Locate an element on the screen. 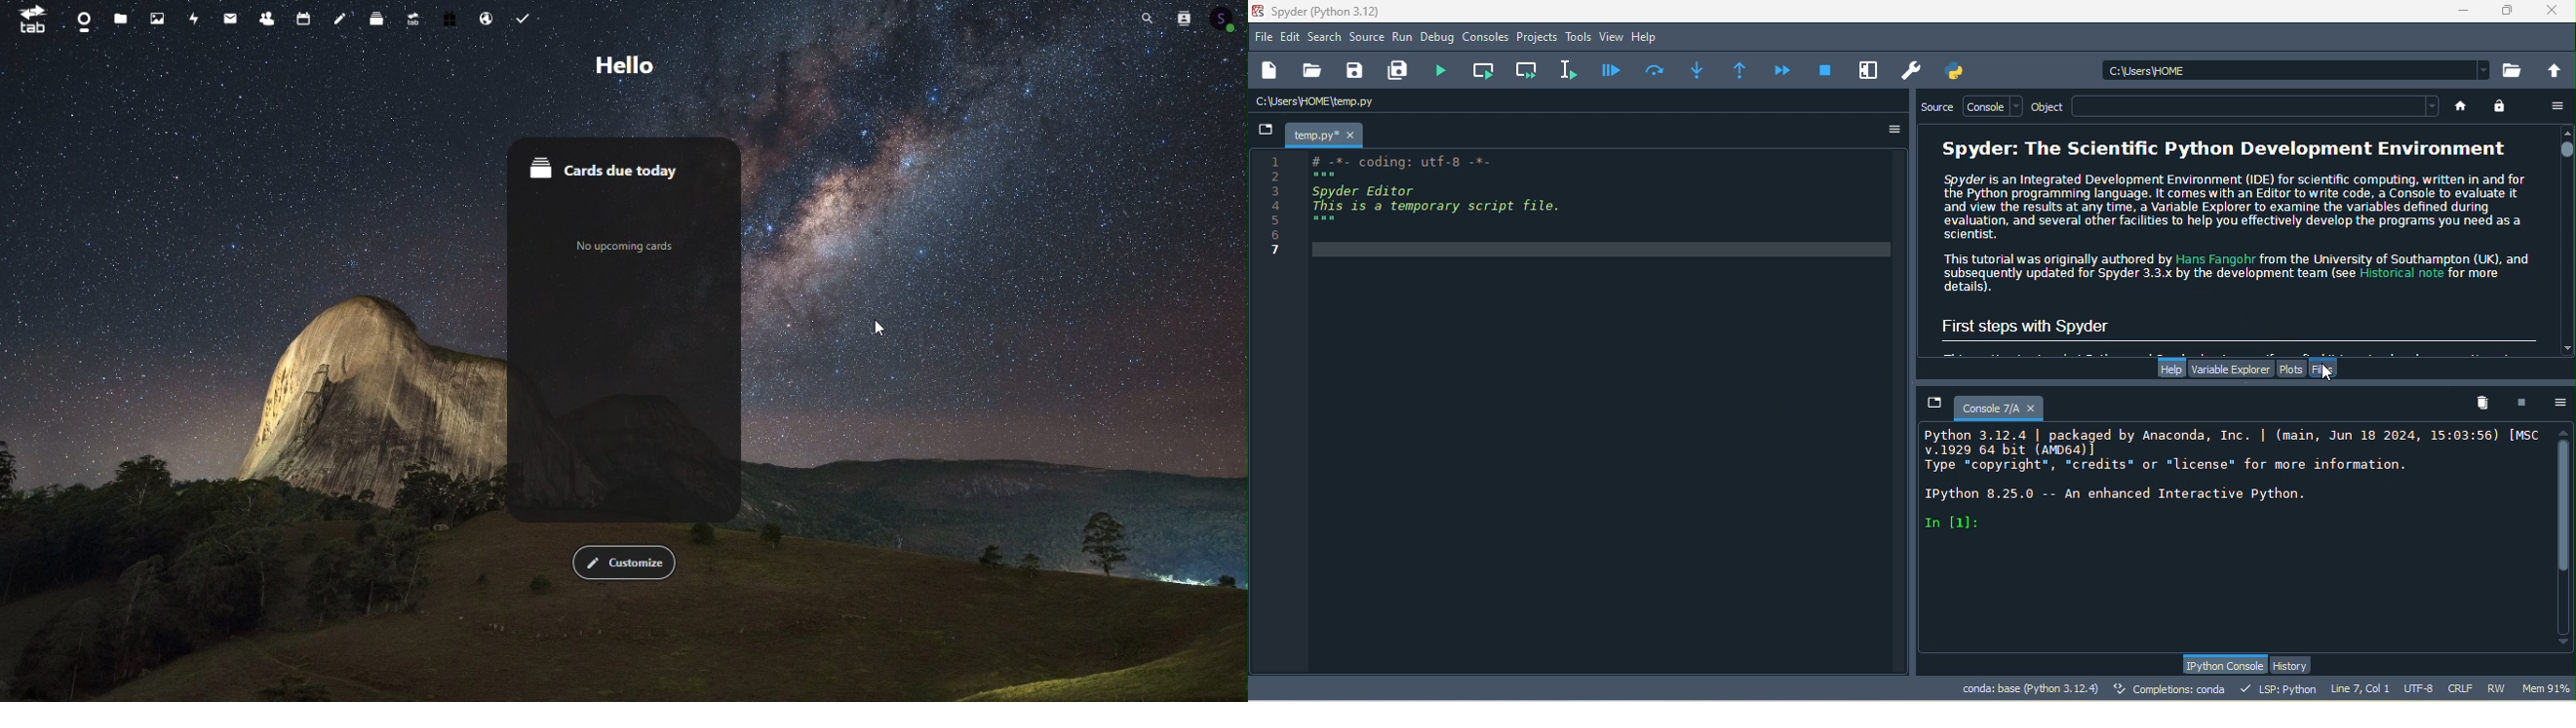 This screenshot has width=2576, height=728. debug is located at coordinates (1440, 39).